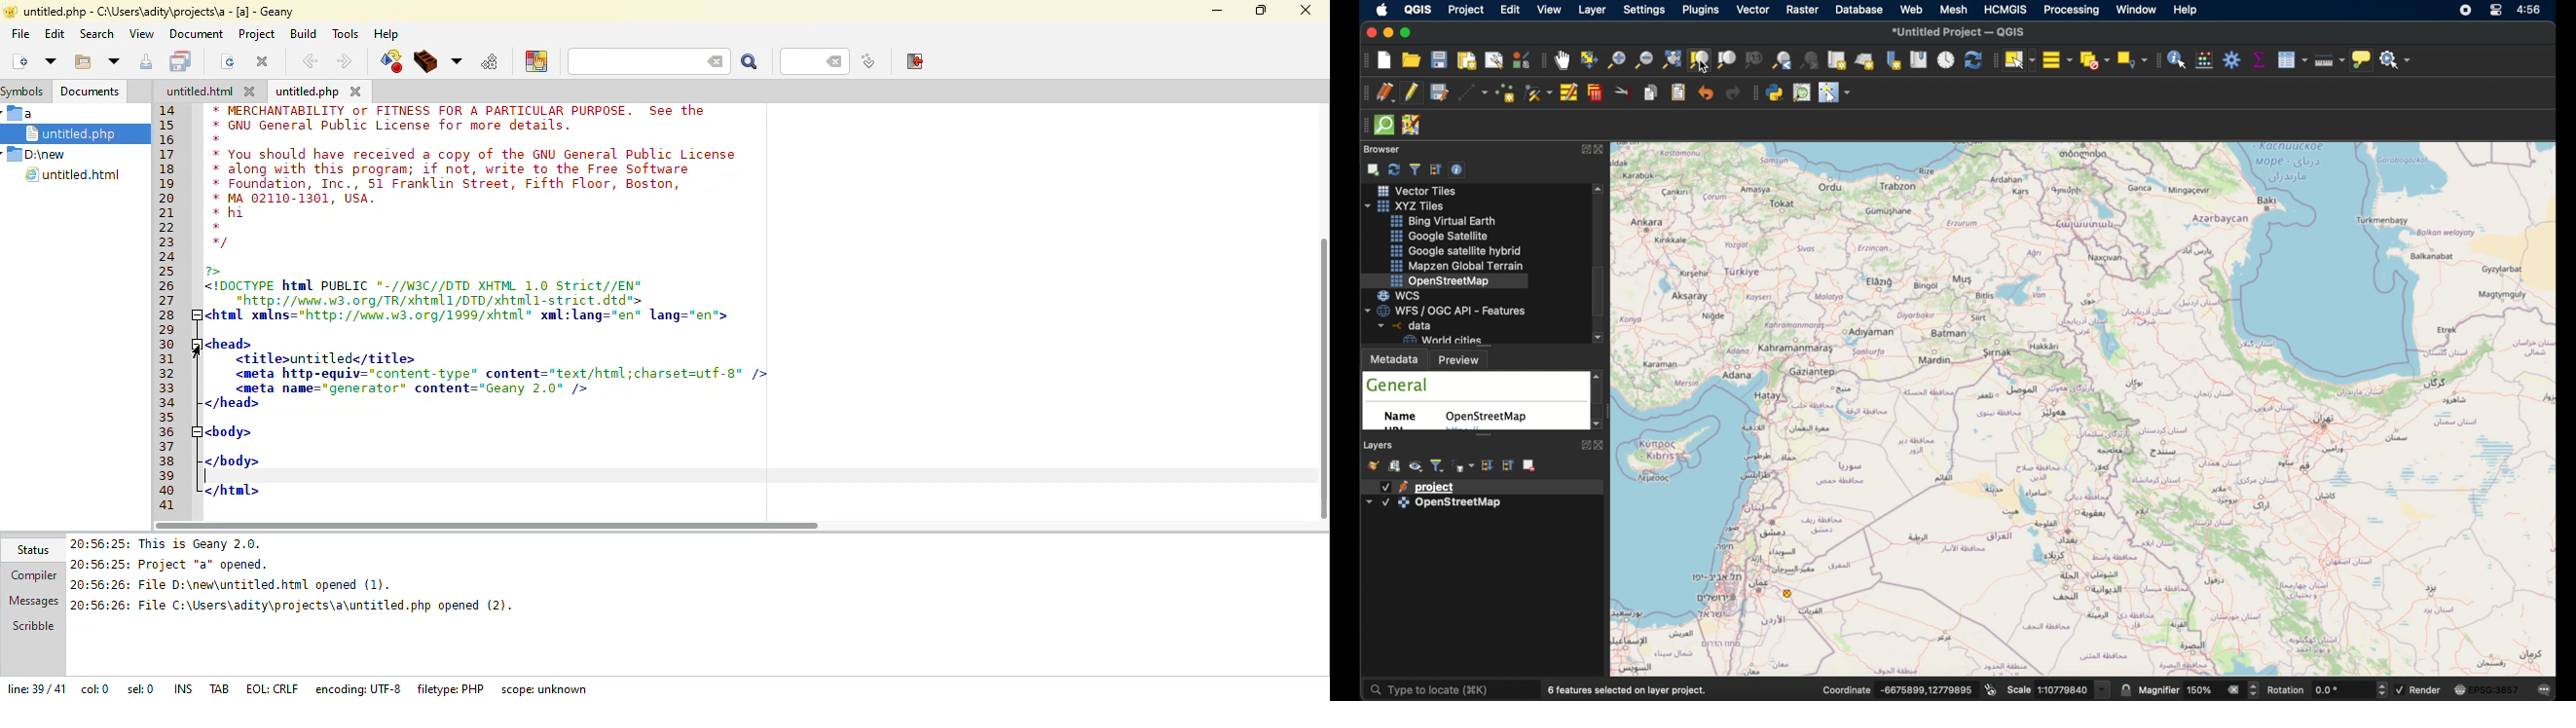 This screenshot has width=2576, height=728. What do you see at coordinates (2399, 690) in the screenshot?
I see `checkbox` at bounding box center [2399, 690].